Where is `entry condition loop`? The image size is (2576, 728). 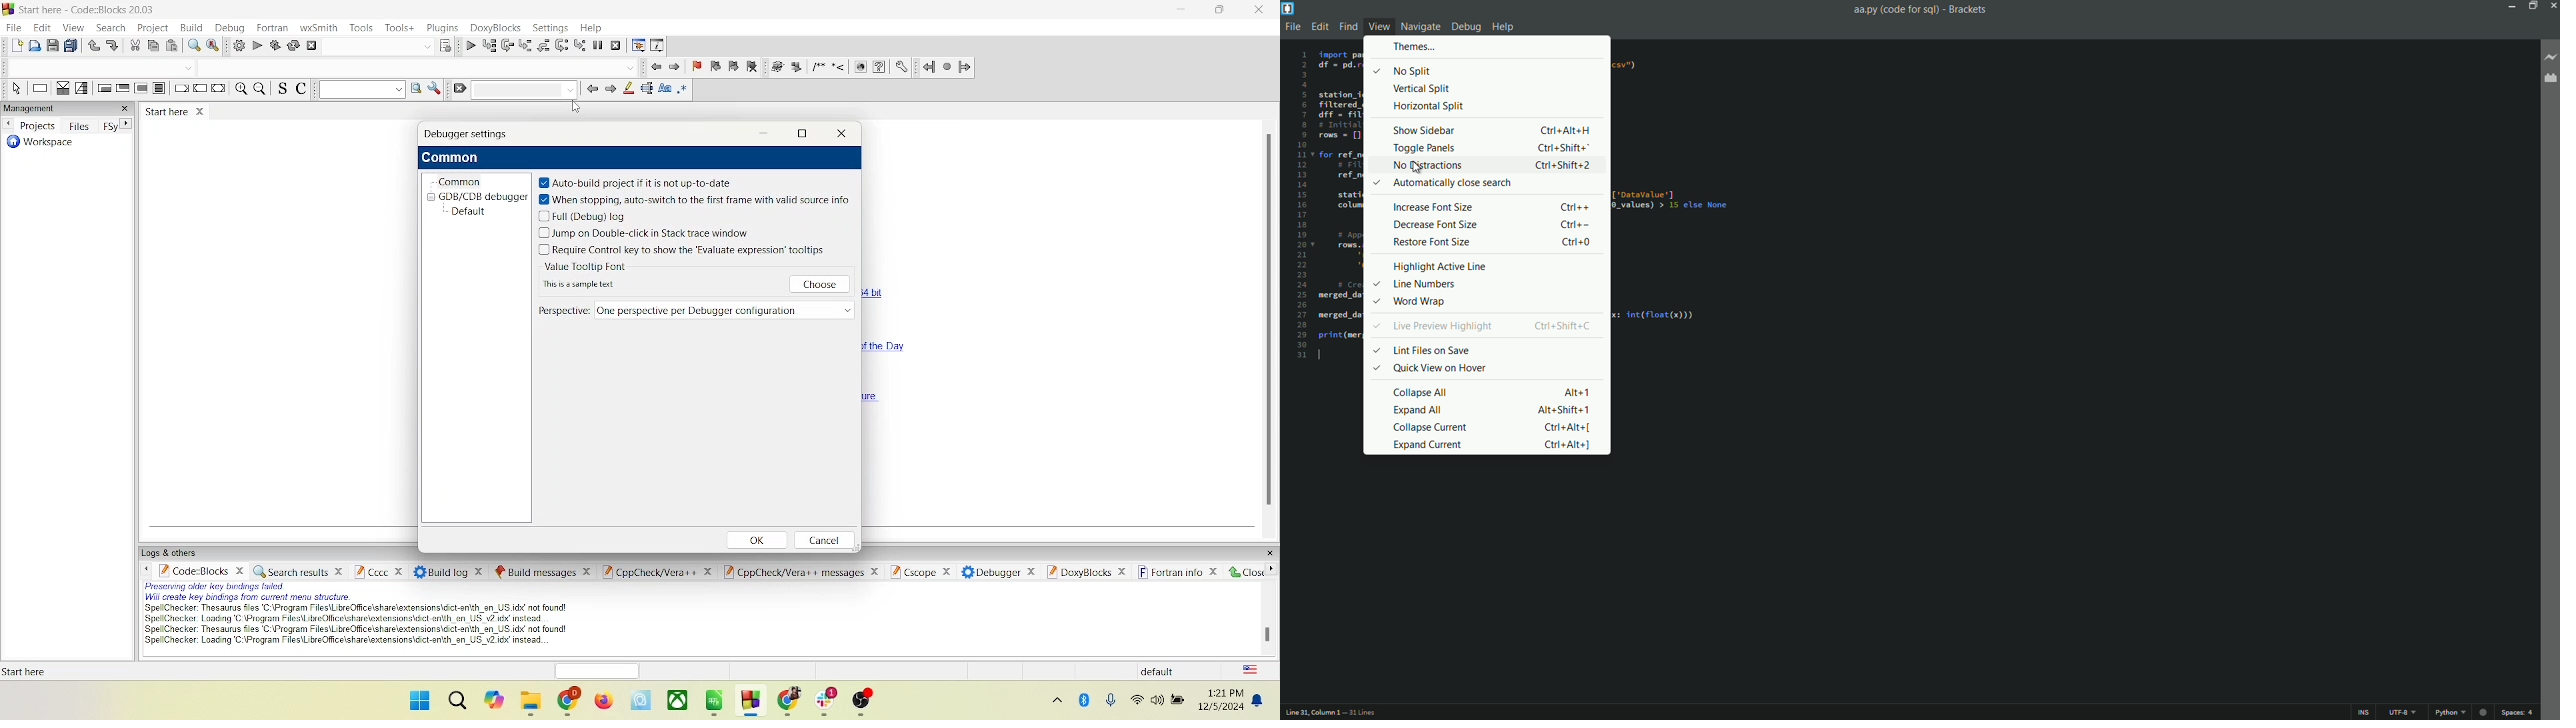 entry condition loop is located at coordinates (105, 87).